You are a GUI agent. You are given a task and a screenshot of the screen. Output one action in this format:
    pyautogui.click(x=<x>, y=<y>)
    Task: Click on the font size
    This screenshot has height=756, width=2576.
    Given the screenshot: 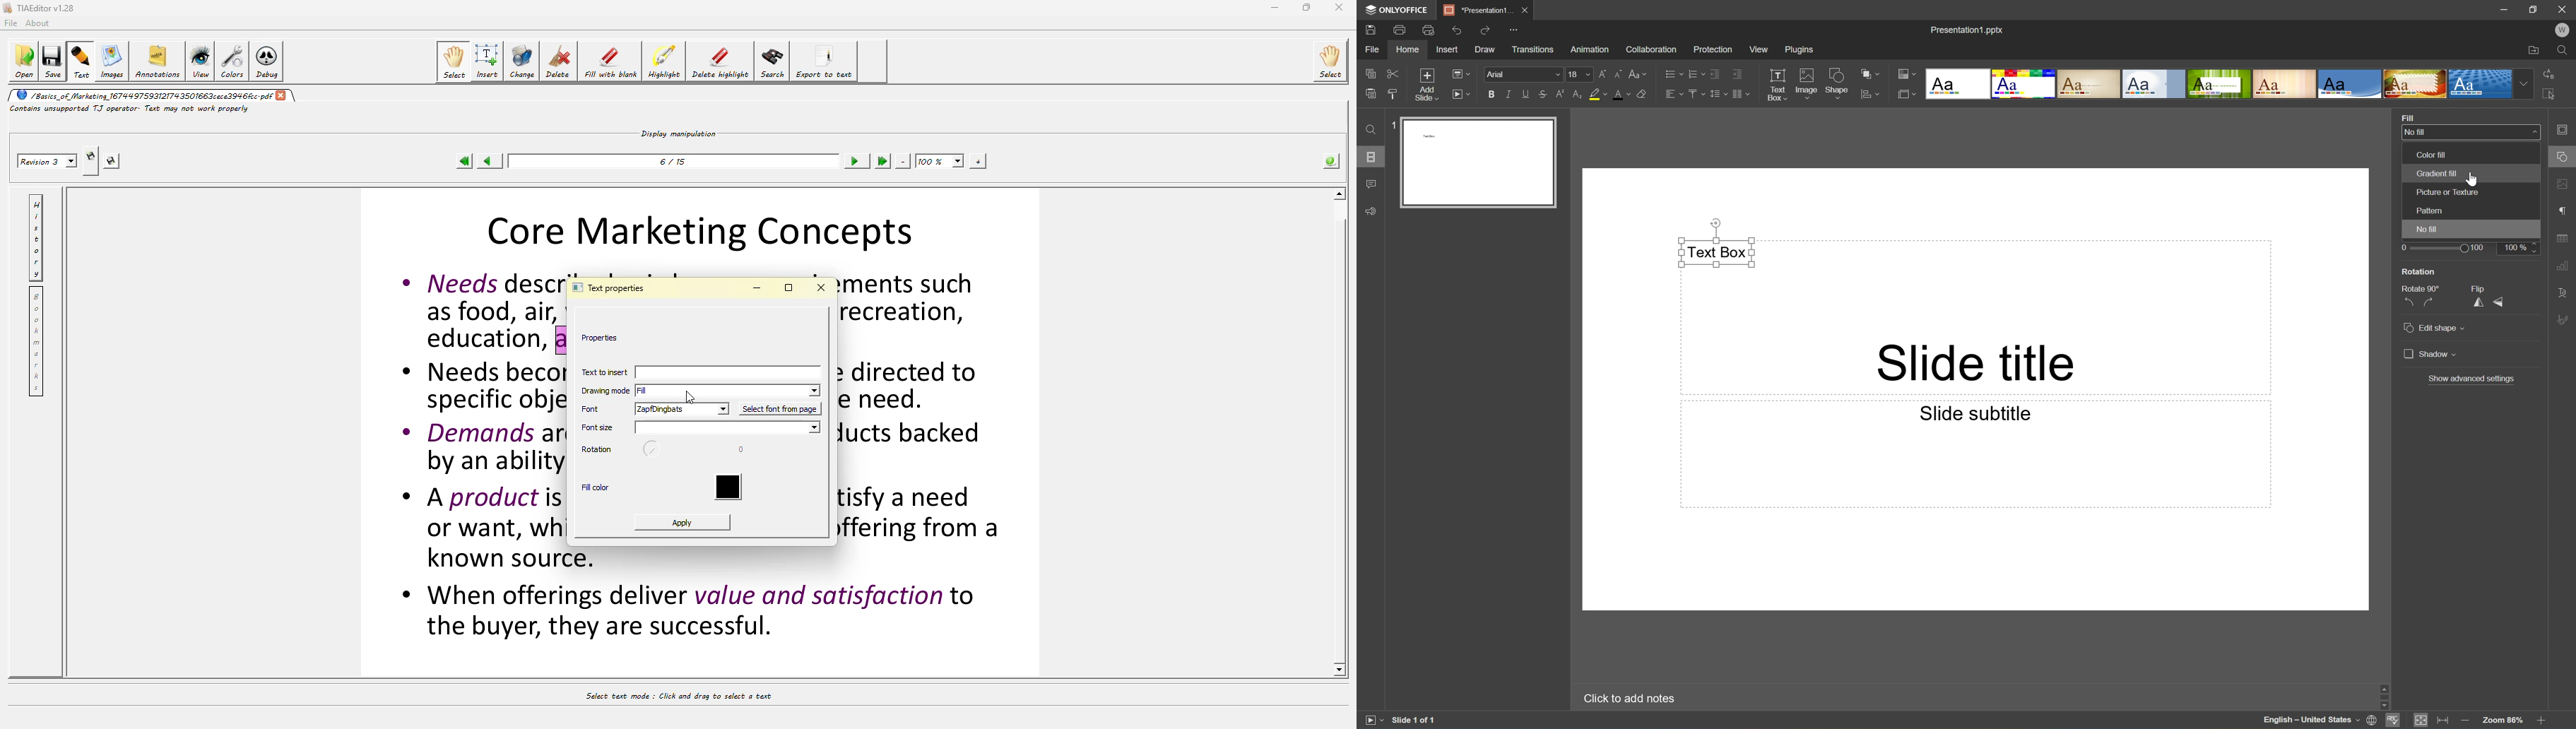 What is the action you would take?
    pyautogui.click(x=596, y=427)
    